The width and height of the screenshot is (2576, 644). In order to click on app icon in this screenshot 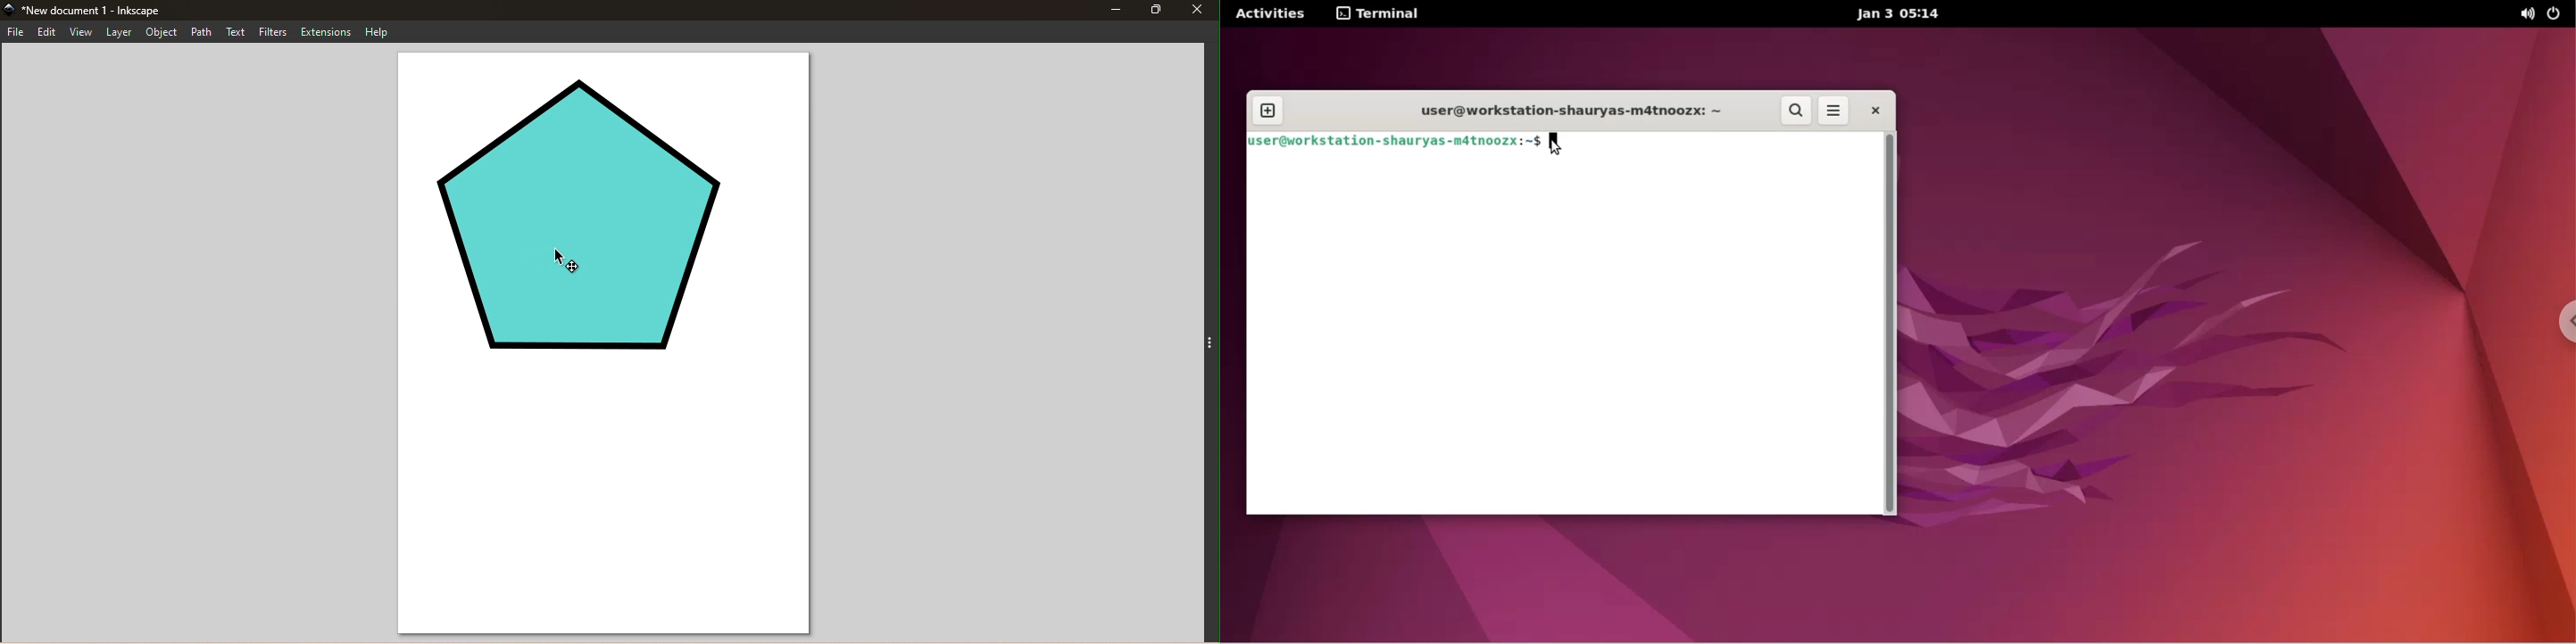, I will do `click(9, 10)`.